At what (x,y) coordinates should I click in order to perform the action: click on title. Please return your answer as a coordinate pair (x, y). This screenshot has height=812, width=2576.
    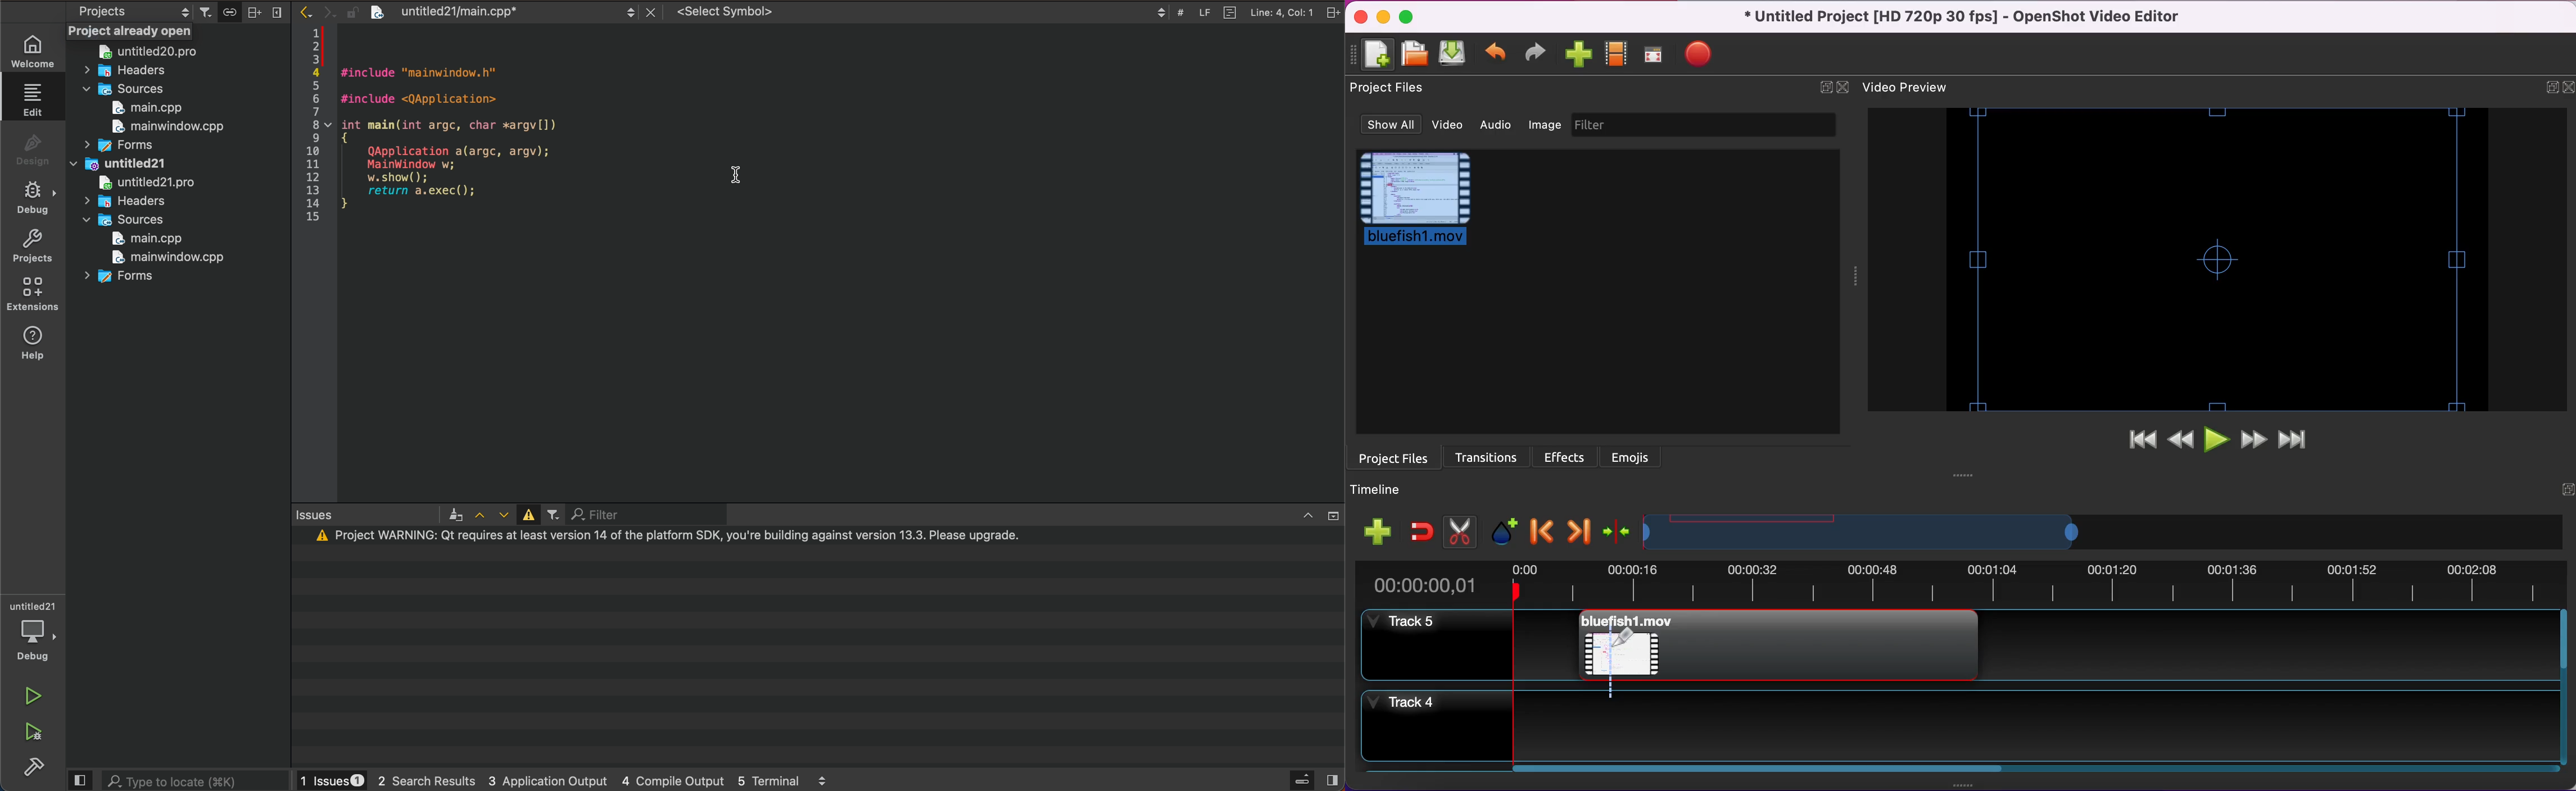
    Looking at the image, I should click on (1963, 17).